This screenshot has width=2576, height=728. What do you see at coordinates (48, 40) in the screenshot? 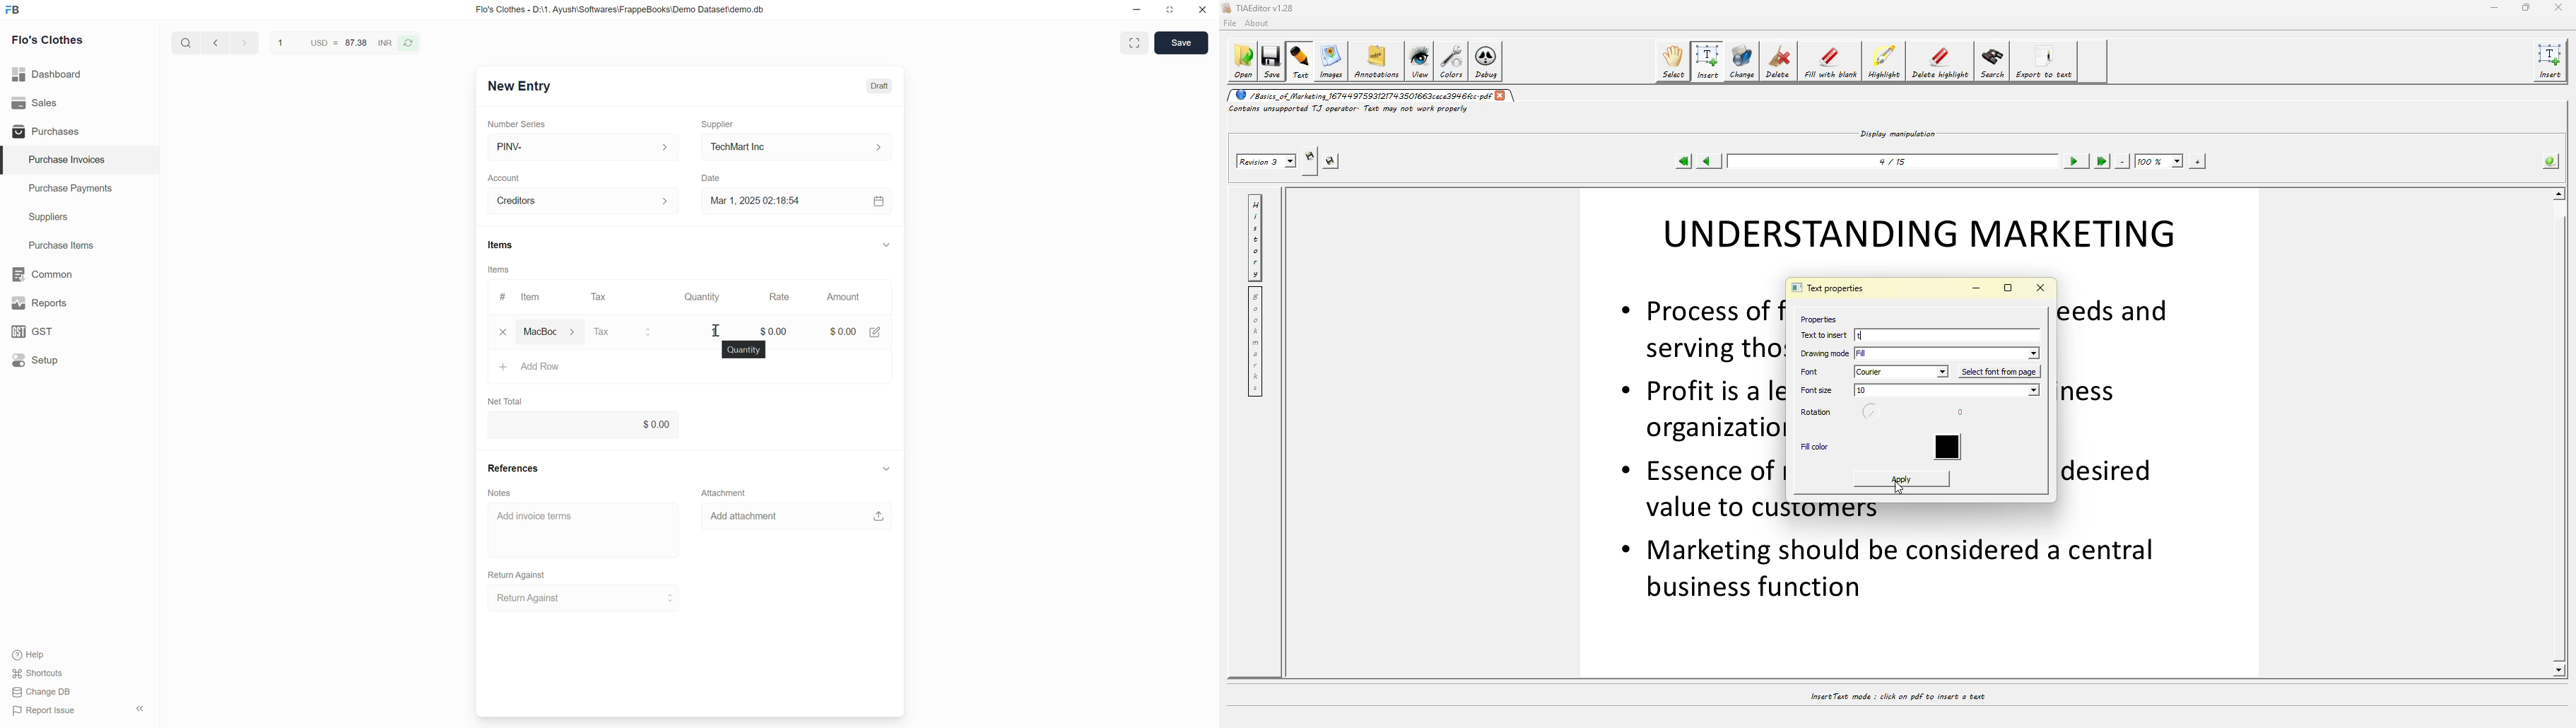
I see `Flo's Clothes` at bounding box center [48, 40].